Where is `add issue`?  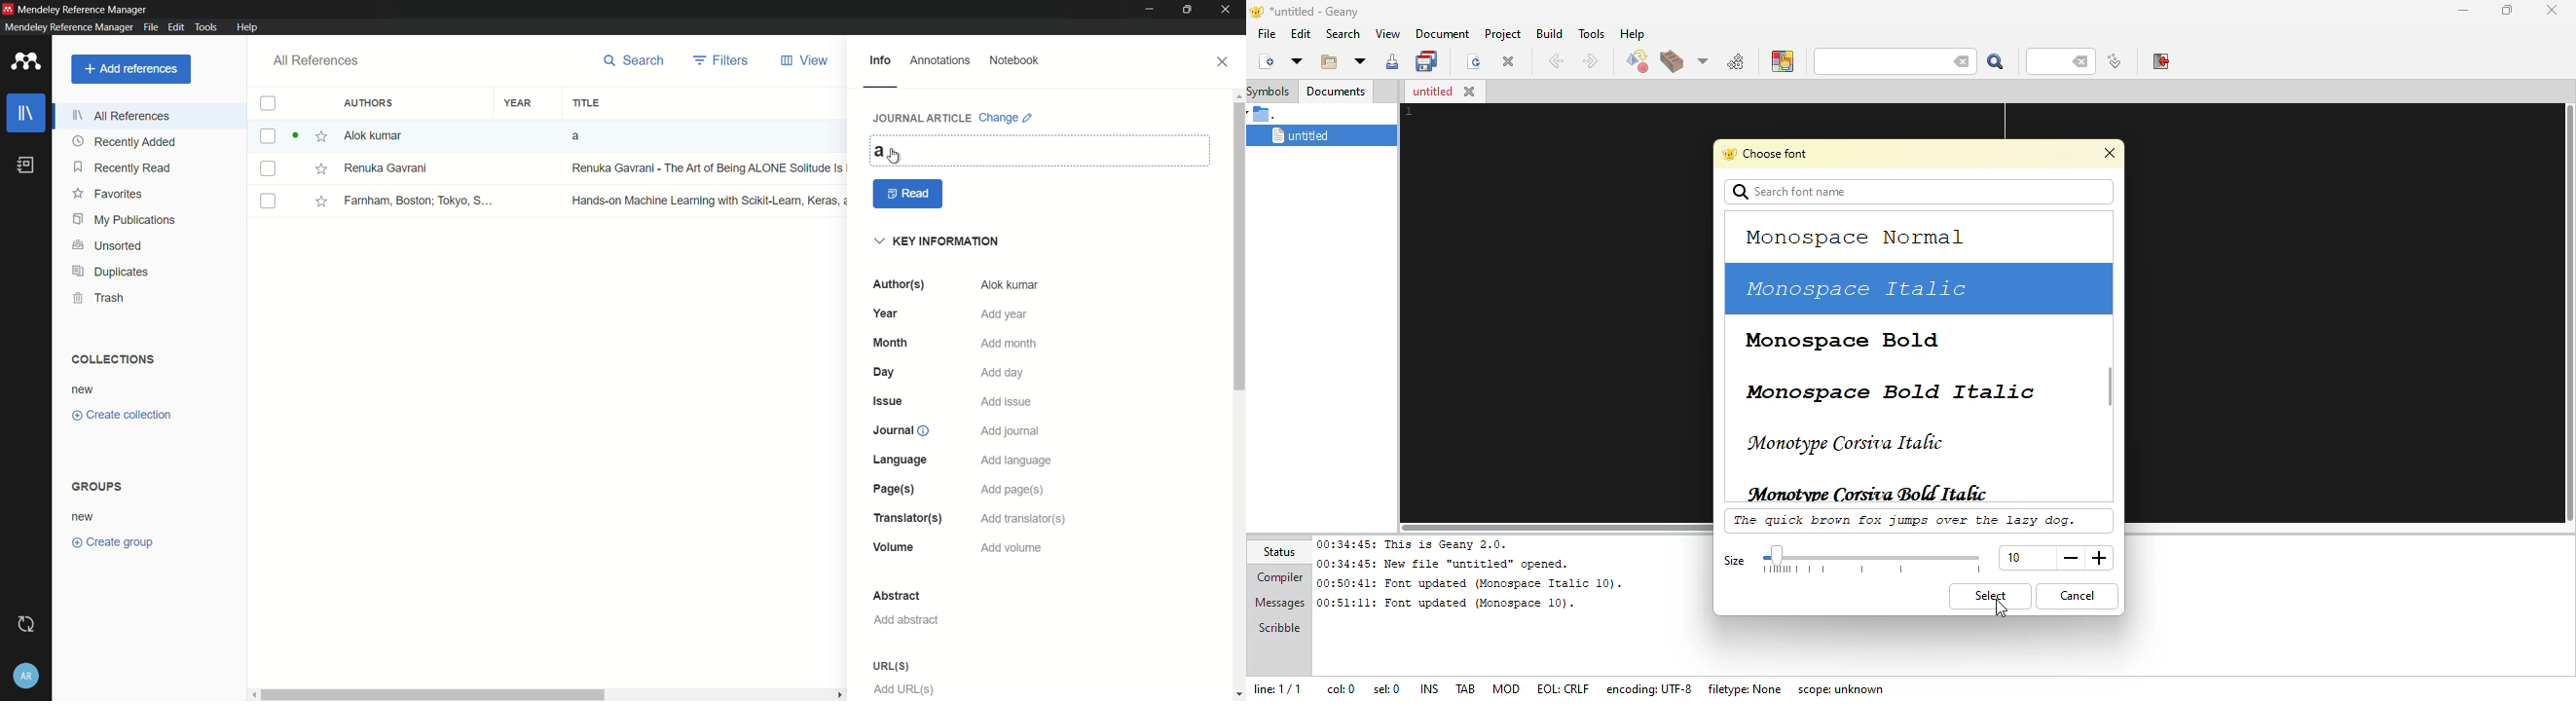 add issue is located at coordinates (1007, 403).